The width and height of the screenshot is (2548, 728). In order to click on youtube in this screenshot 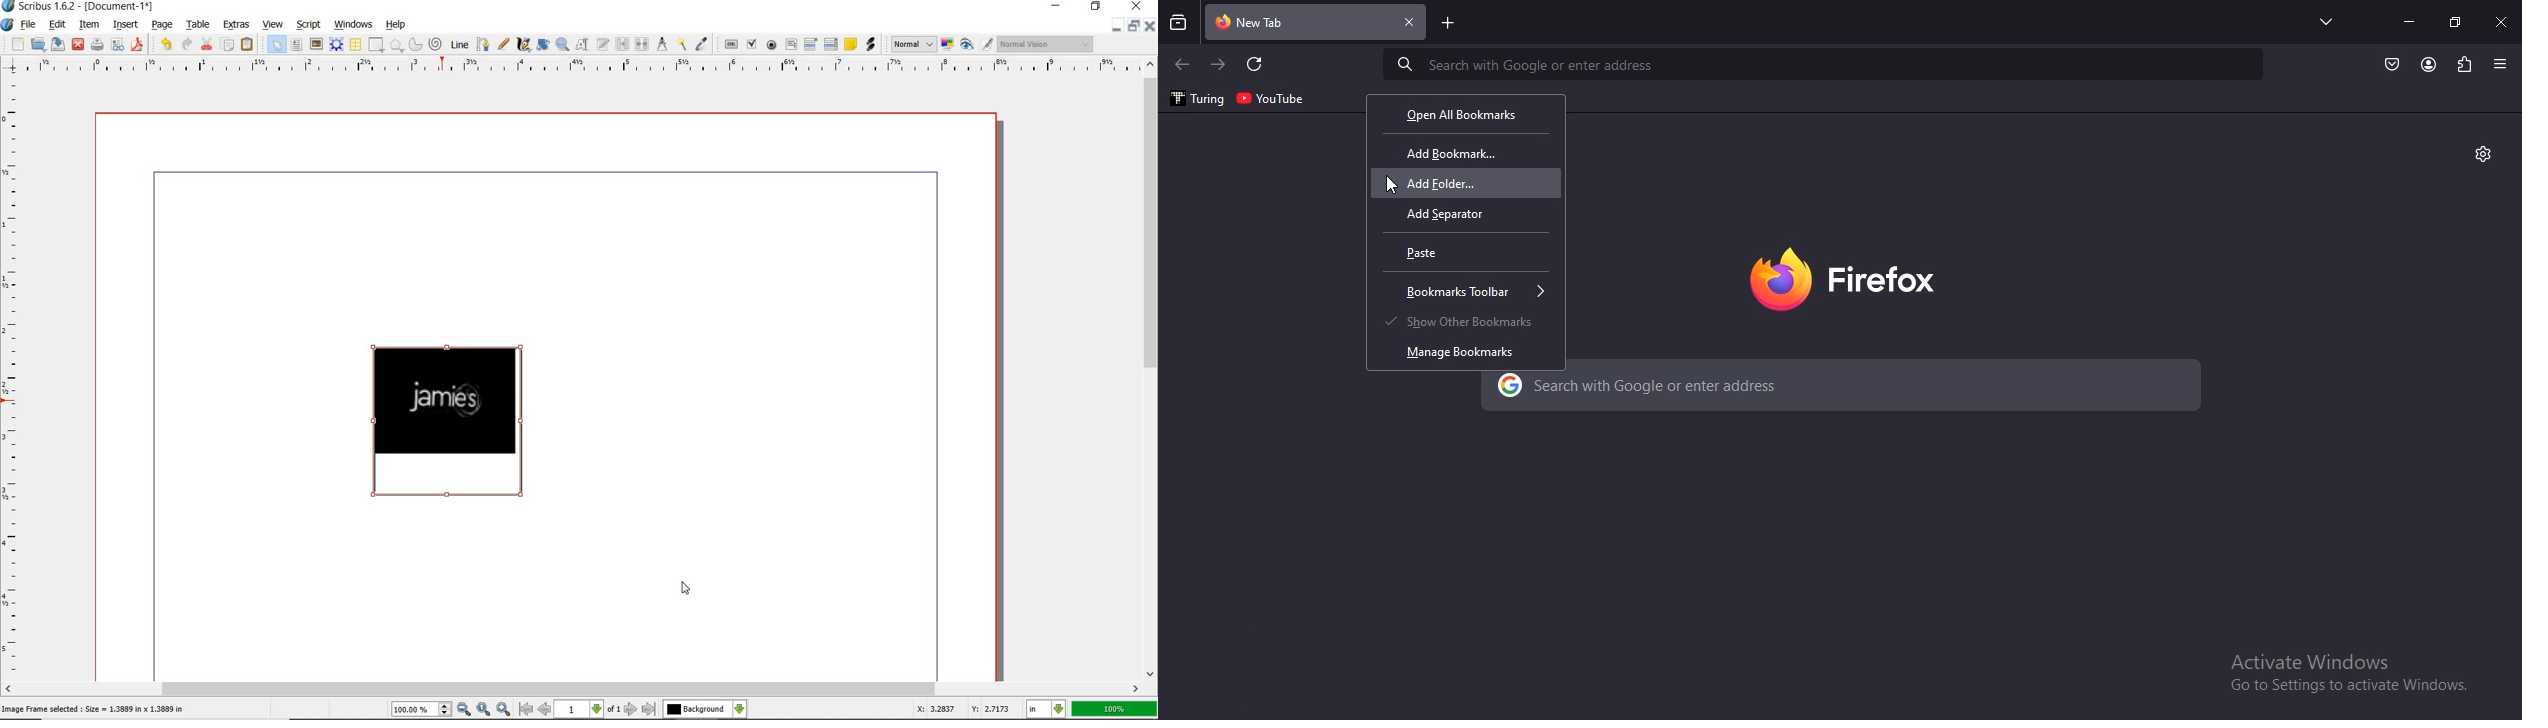, I will do `click(1271, 97)`.